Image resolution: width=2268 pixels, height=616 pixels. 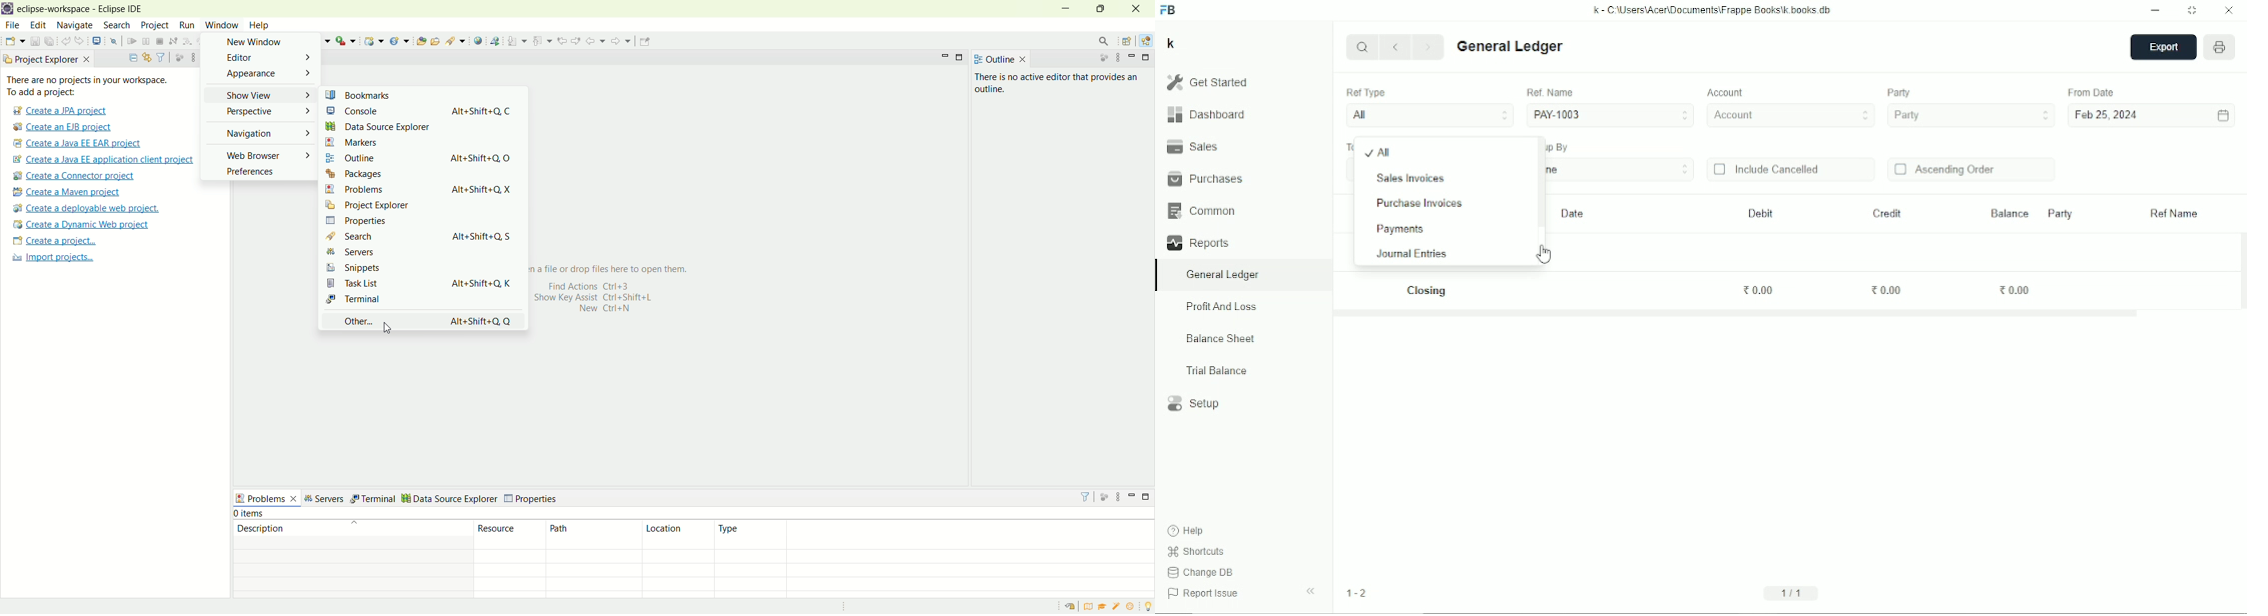 I want to click on Ref name, so click(x=2175, y=214).